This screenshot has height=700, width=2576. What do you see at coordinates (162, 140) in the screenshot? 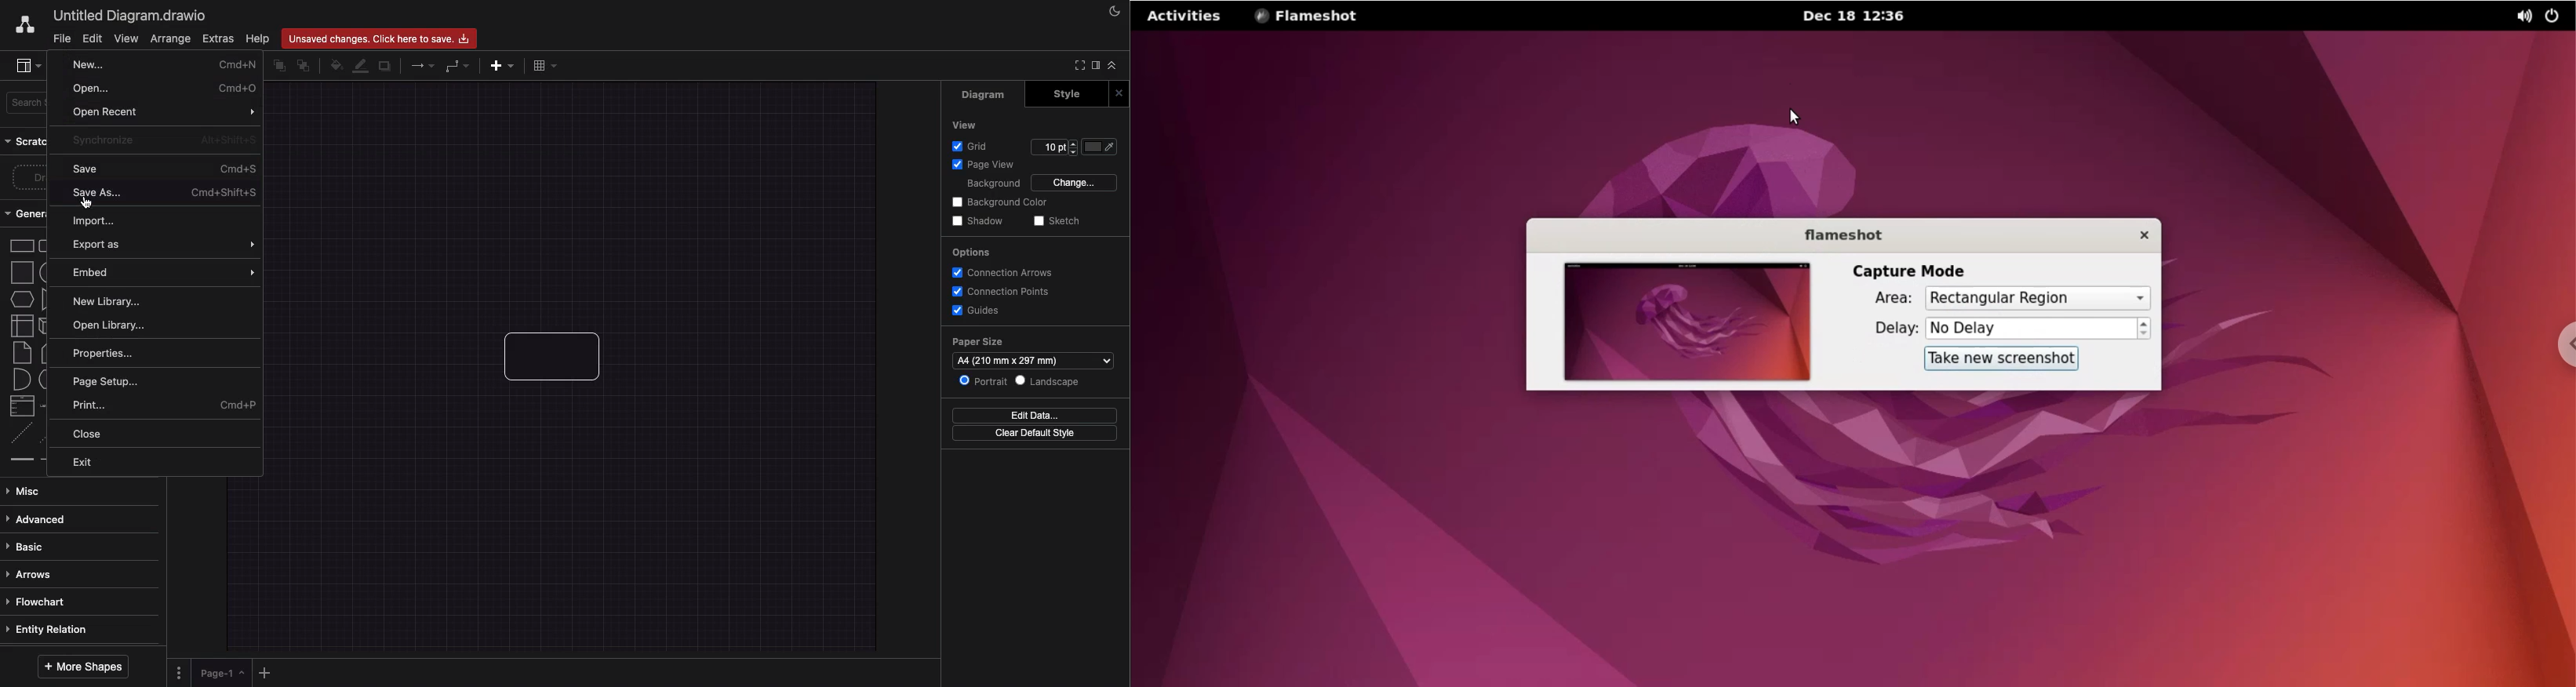
I see `Synchronize` at bounding box center [162, 140].